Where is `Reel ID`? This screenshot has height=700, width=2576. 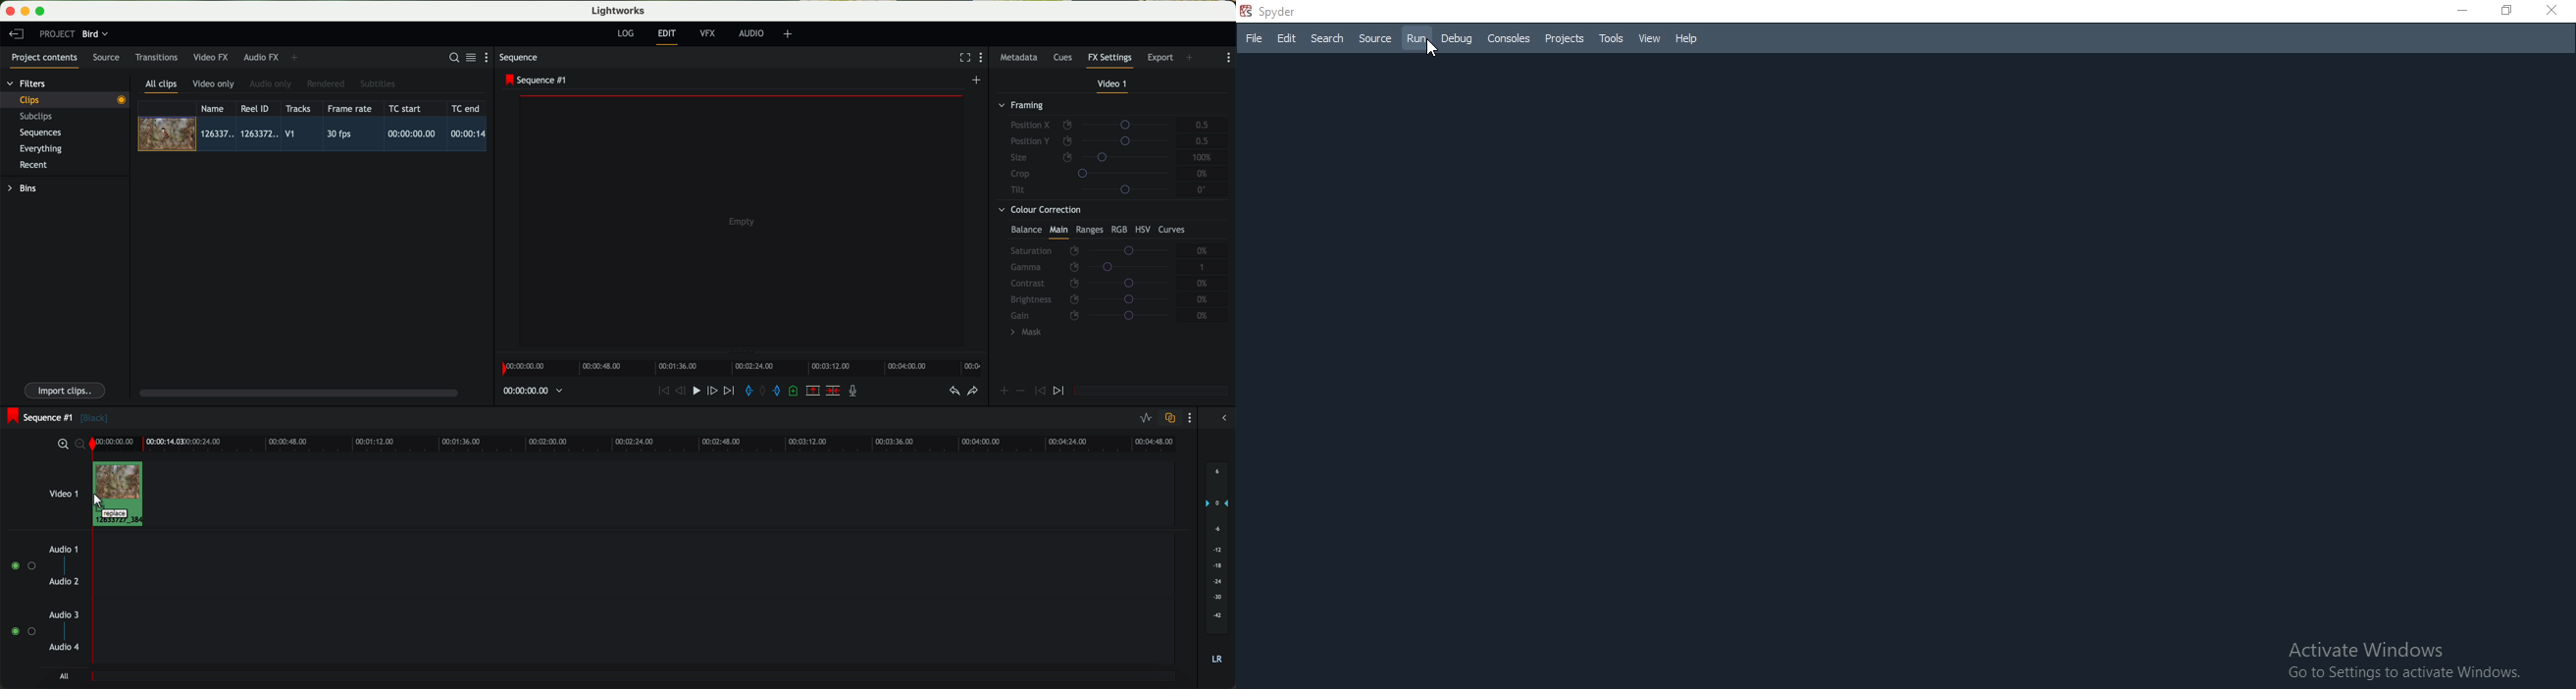
Reel ID is located at coordinates (258, 108).